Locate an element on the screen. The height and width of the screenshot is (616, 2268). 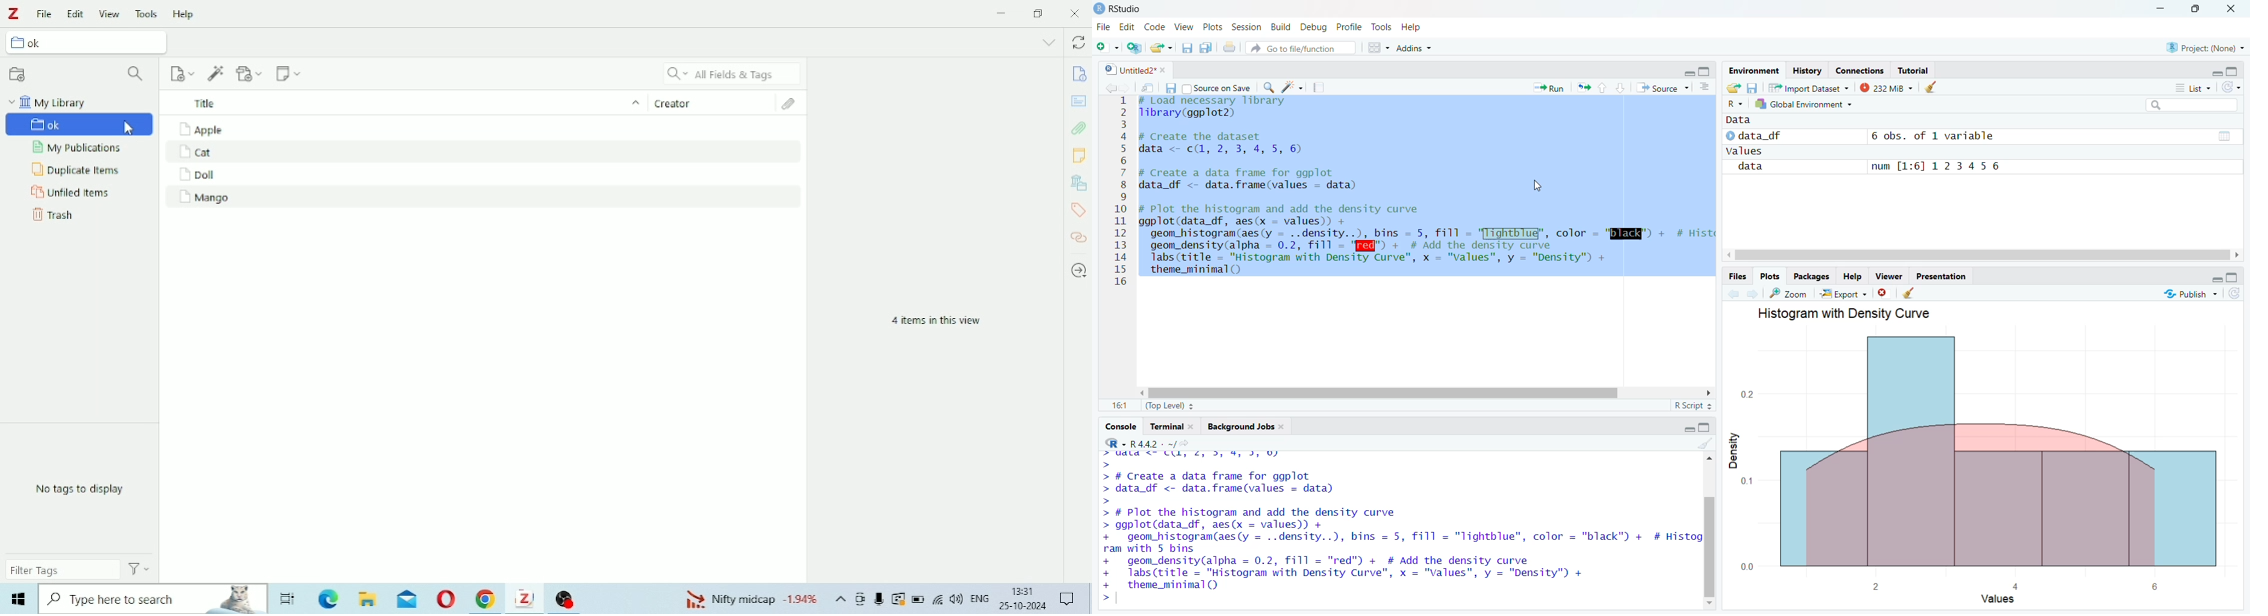
Attachments is located at coordinates (795, 104).